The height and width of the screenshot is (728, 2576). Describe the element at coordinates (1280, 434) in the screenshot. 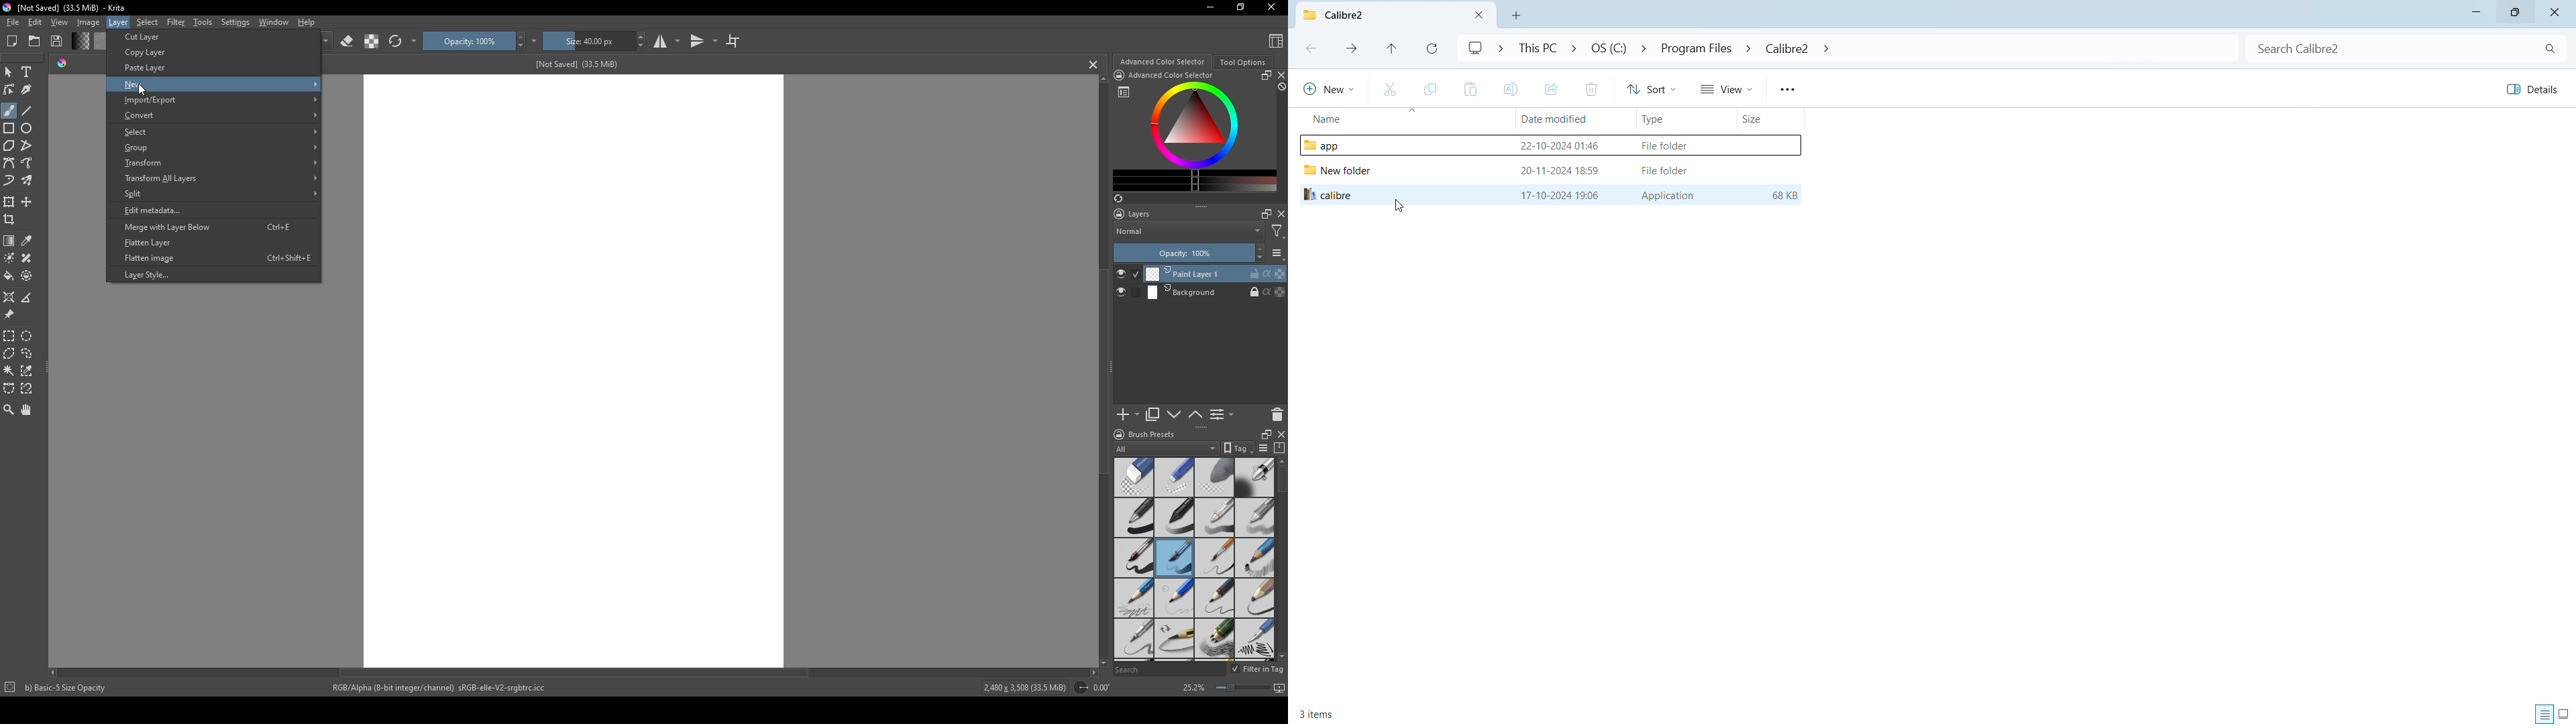

I see `close` at that location.